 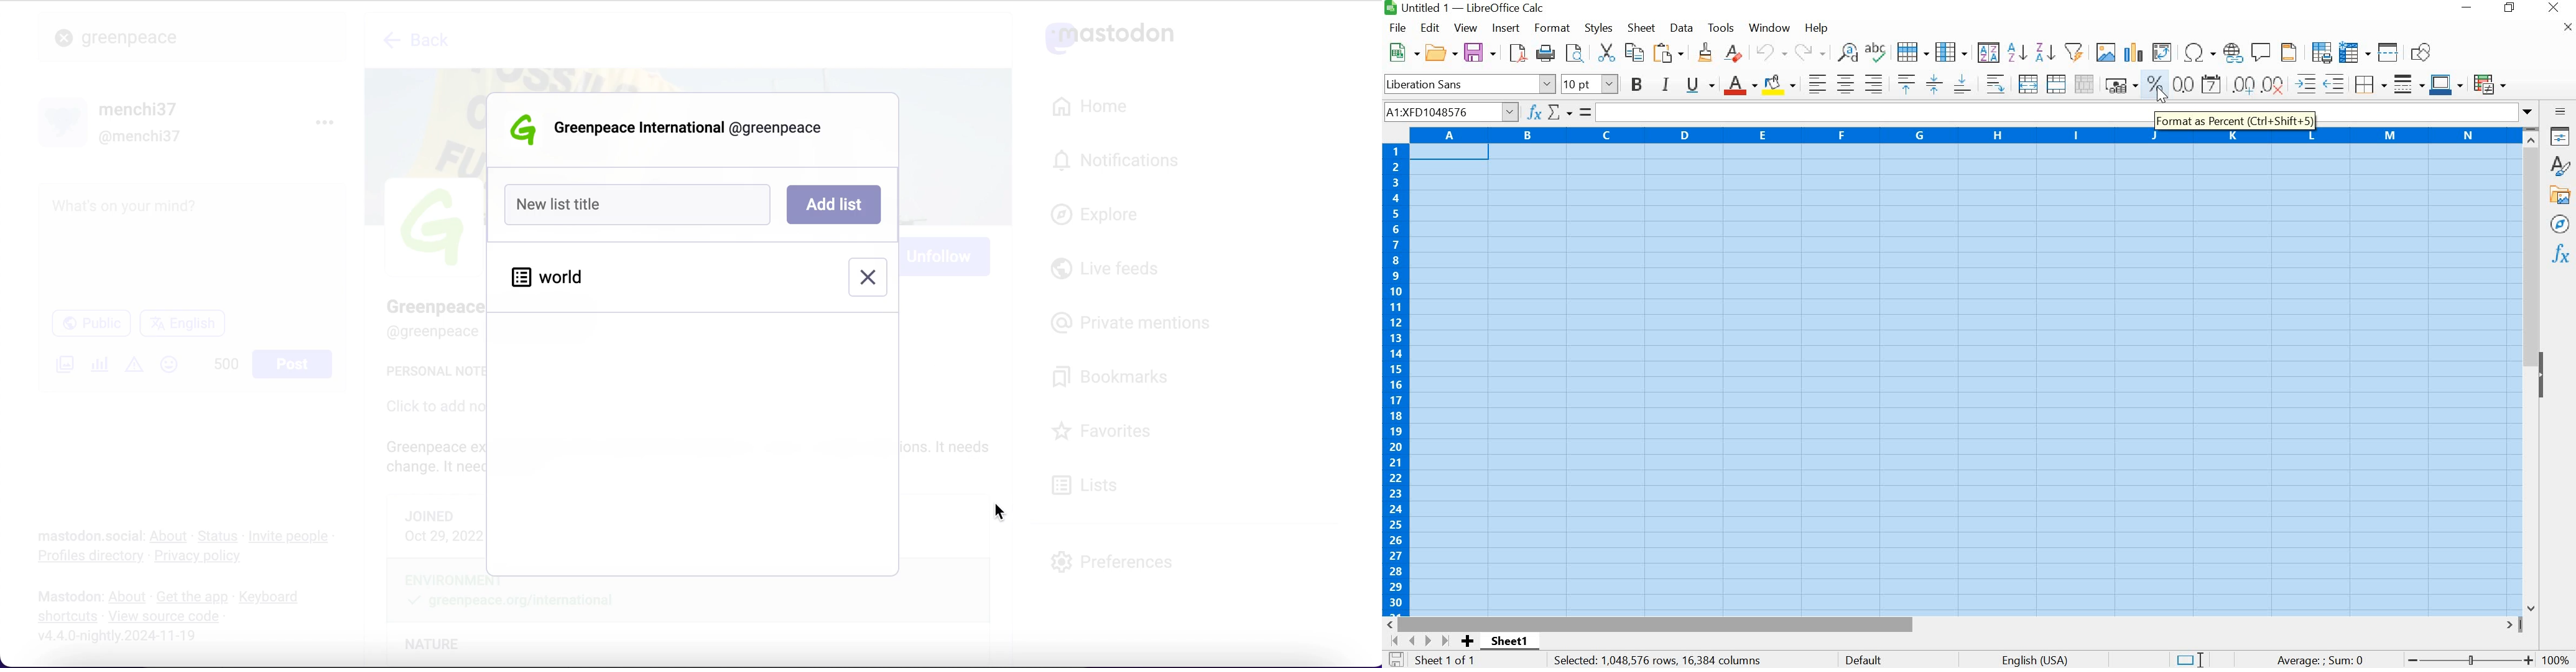 What do you see at coordinates (135, 37) in the screenshot?
I see `greenpeace` at bounding box center [135, 37].